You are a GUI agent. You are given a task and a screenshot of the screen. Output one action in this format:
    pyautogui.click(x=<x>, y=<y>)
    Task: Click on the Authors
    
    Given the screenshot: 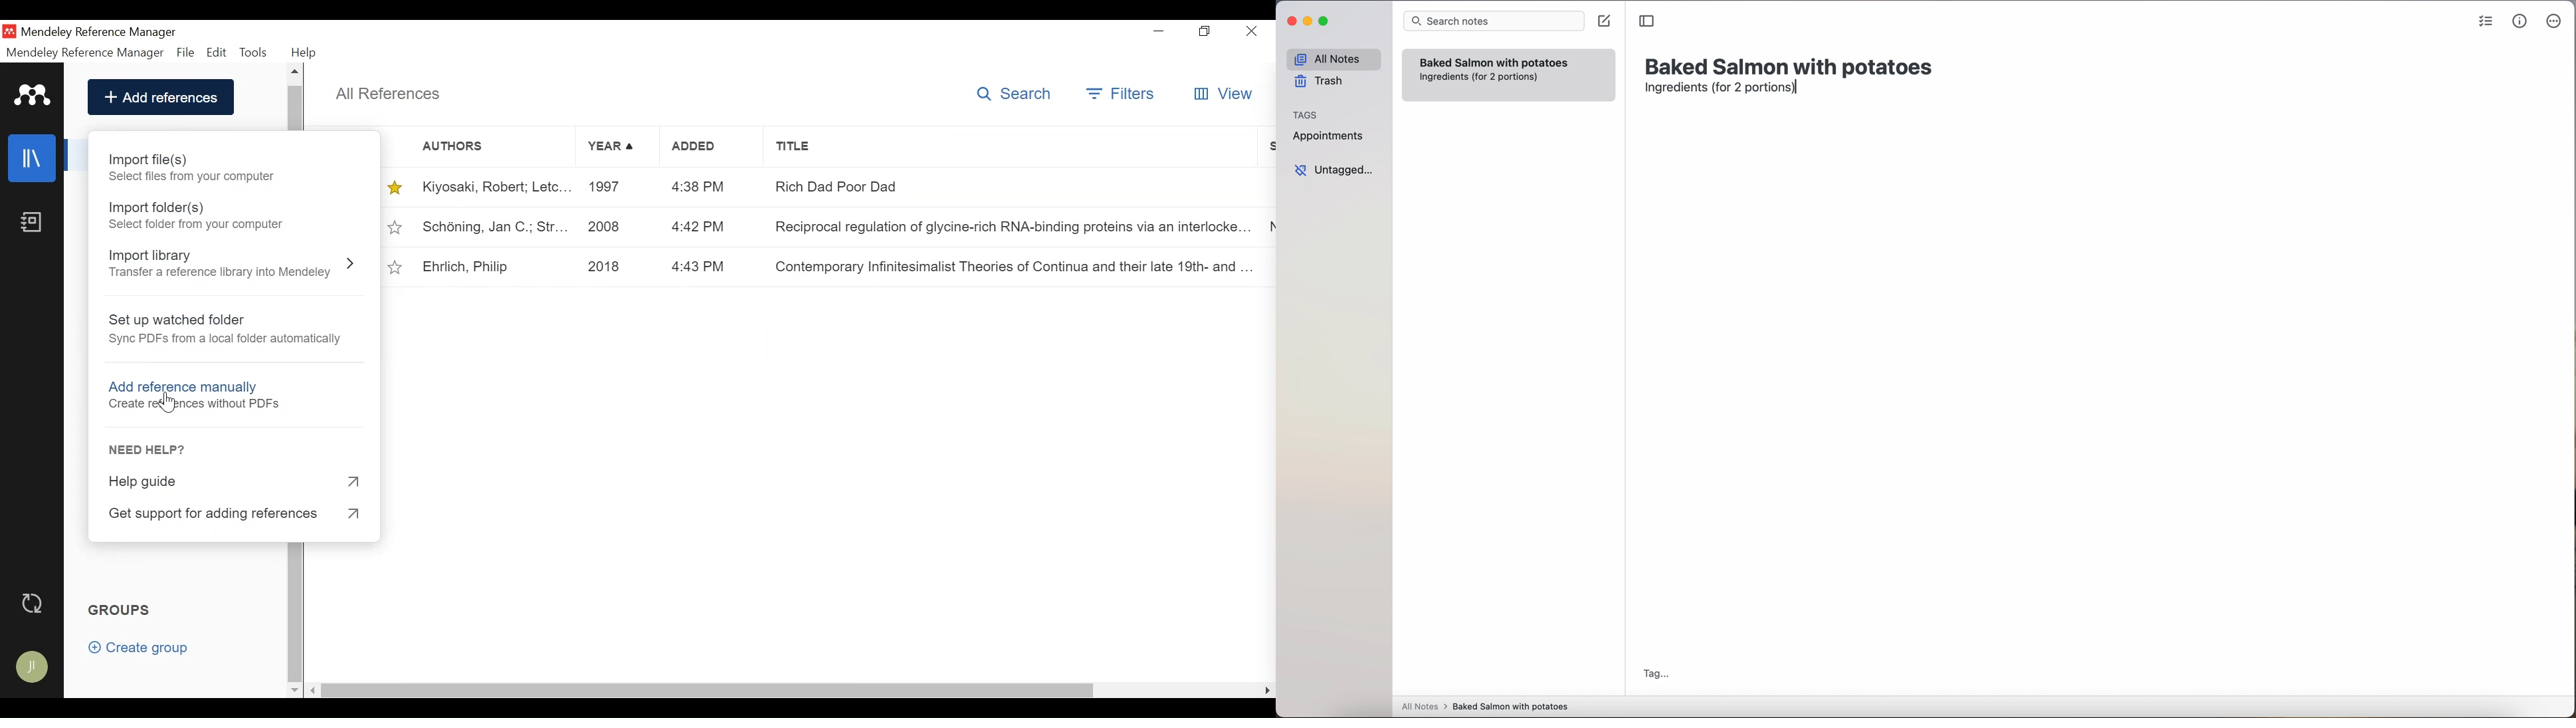 What is the action you would take?
    pyautogui.click(x=468, y=148)
    